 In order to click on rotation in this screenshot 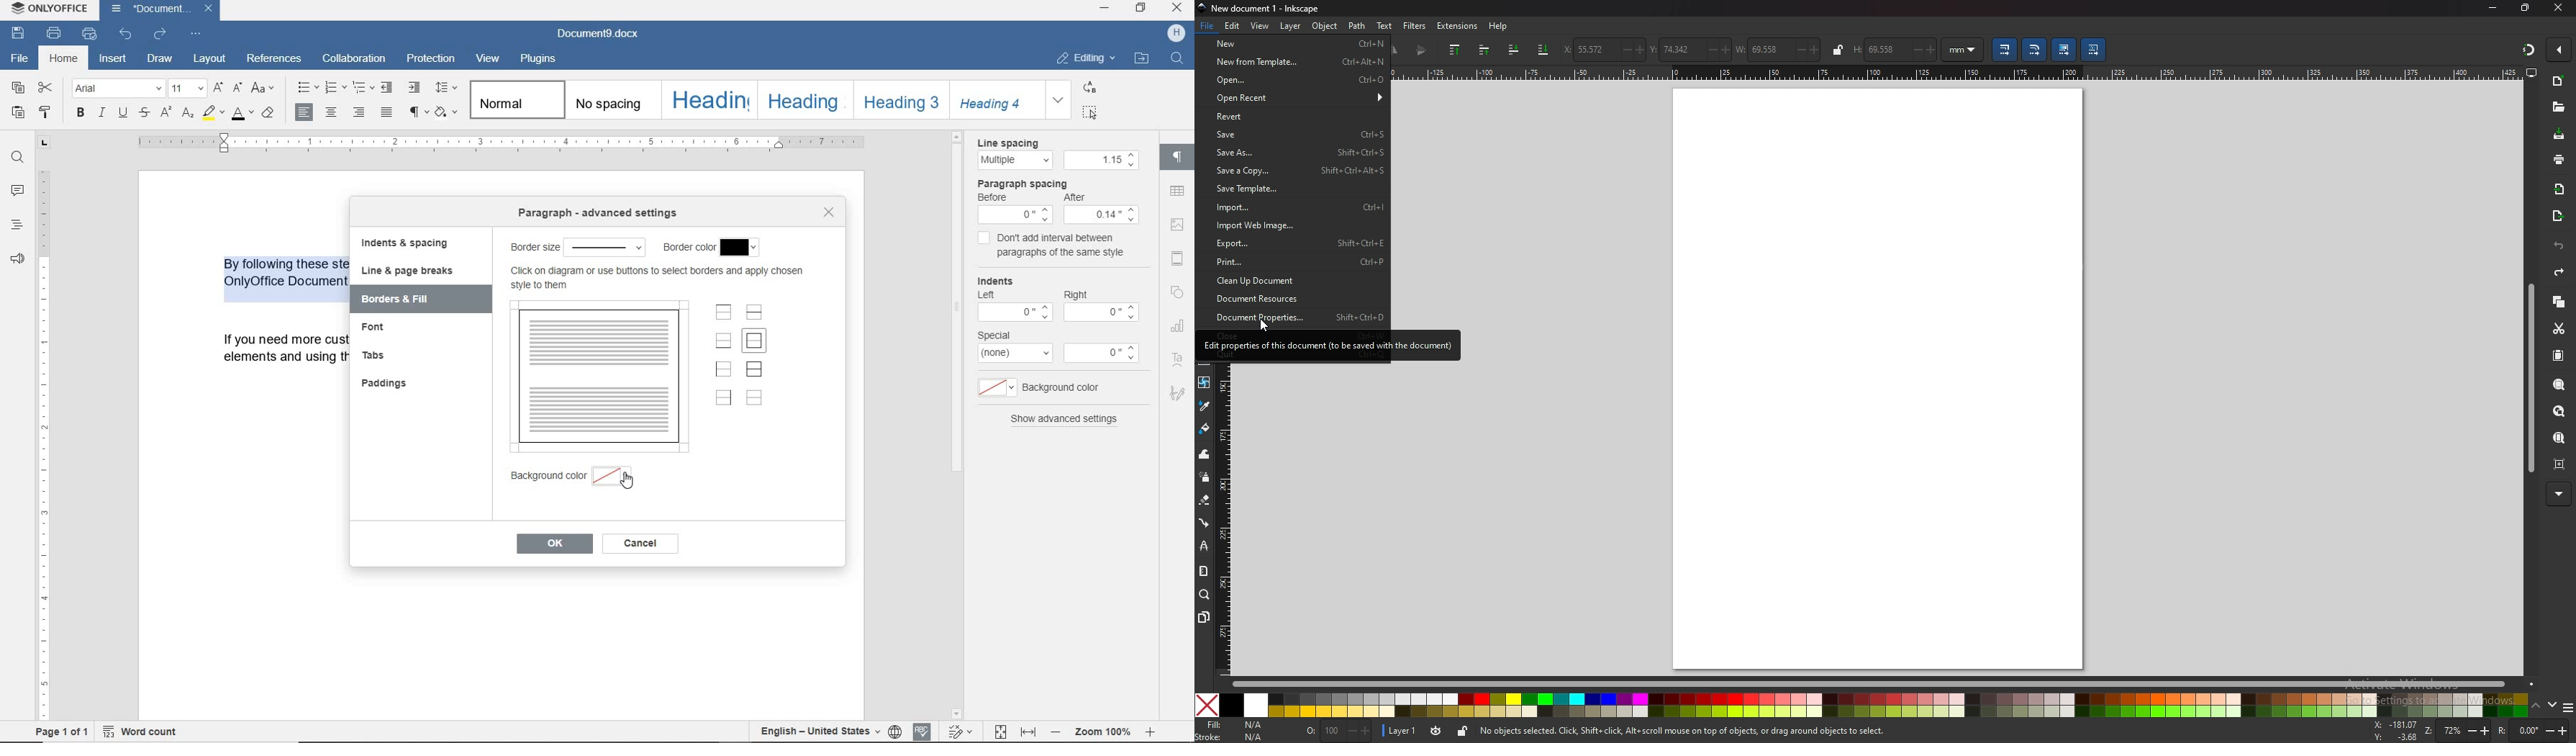, I will do `click(2517, 731)`.